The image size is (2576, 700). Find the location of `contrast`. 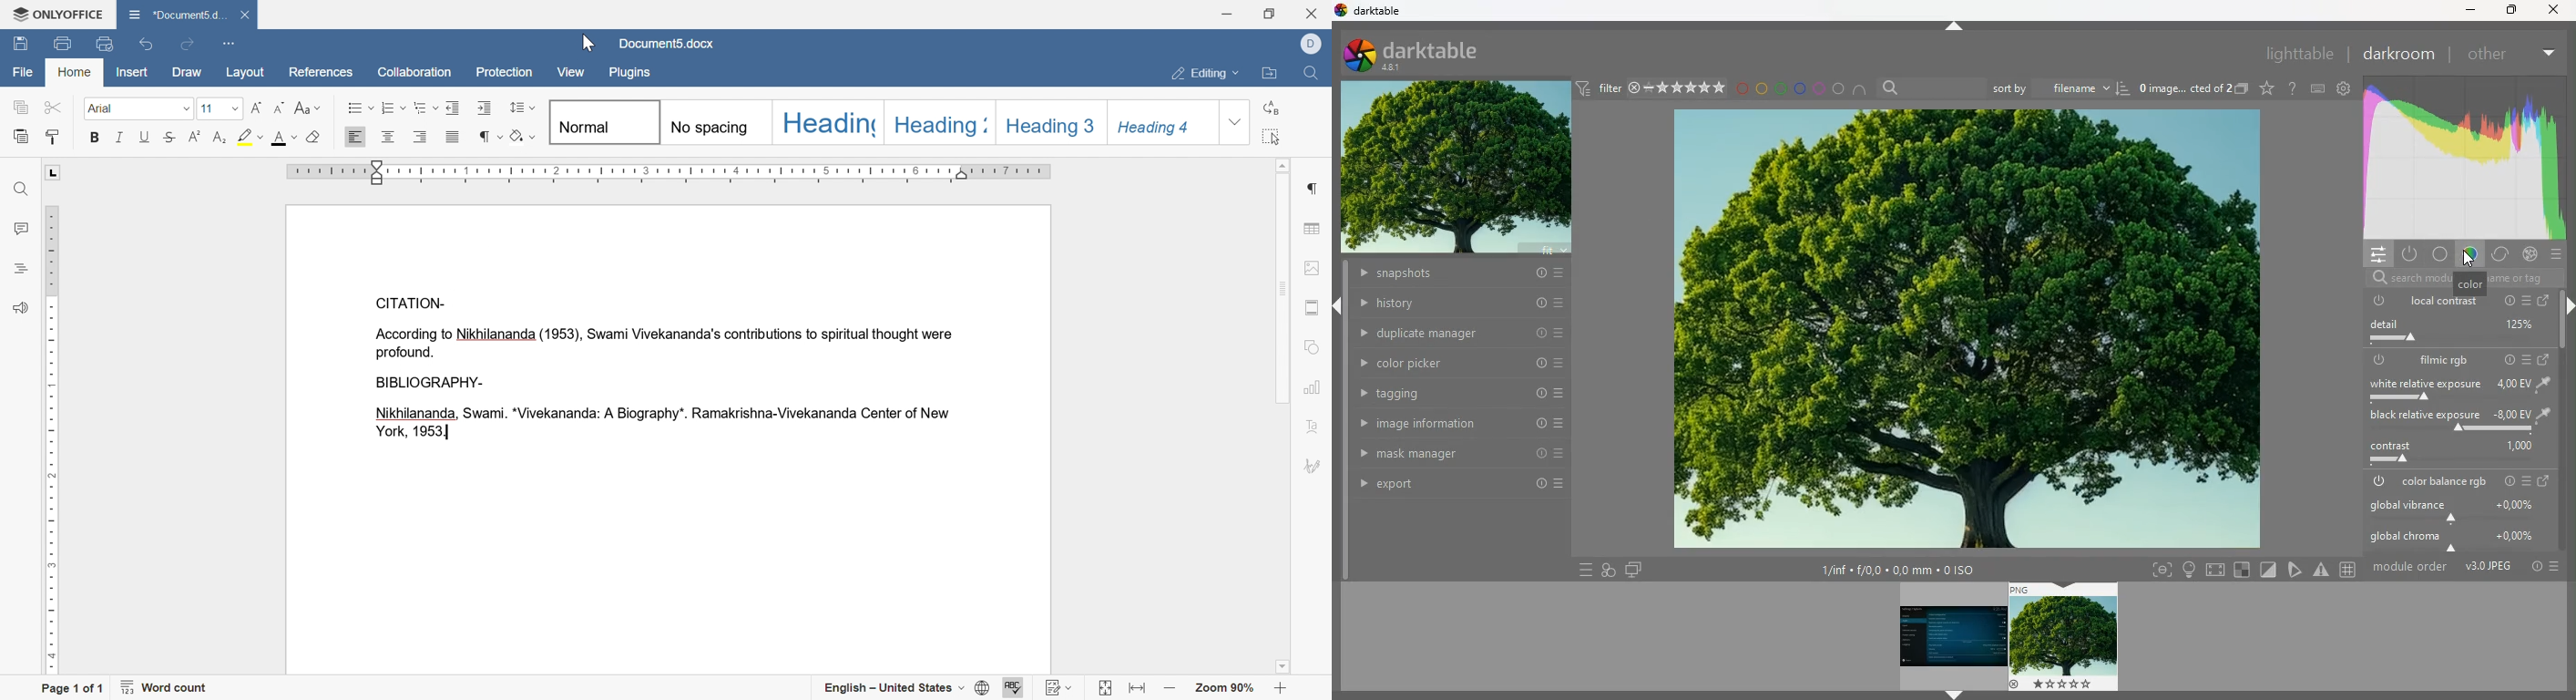

contrast is located at coordinates (2453, 454).